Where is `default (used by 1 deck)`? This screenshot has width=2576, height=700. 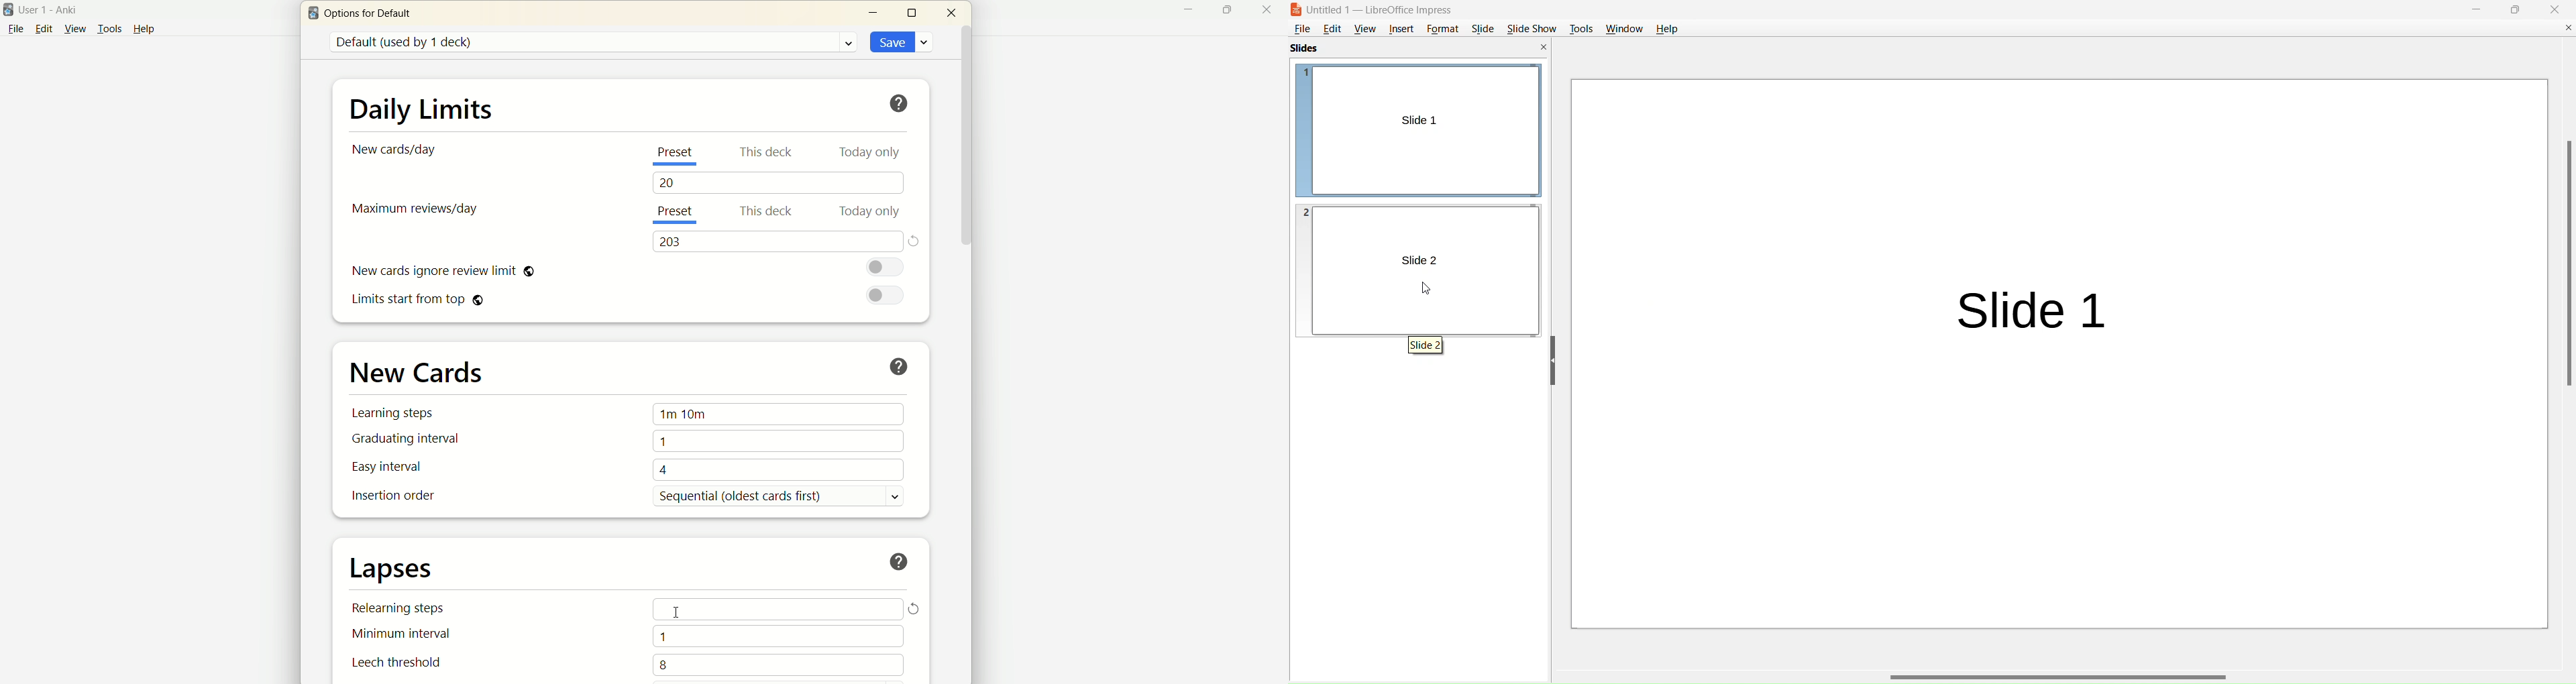
default (used by 1 deck) is located at coordinates (592, 42).